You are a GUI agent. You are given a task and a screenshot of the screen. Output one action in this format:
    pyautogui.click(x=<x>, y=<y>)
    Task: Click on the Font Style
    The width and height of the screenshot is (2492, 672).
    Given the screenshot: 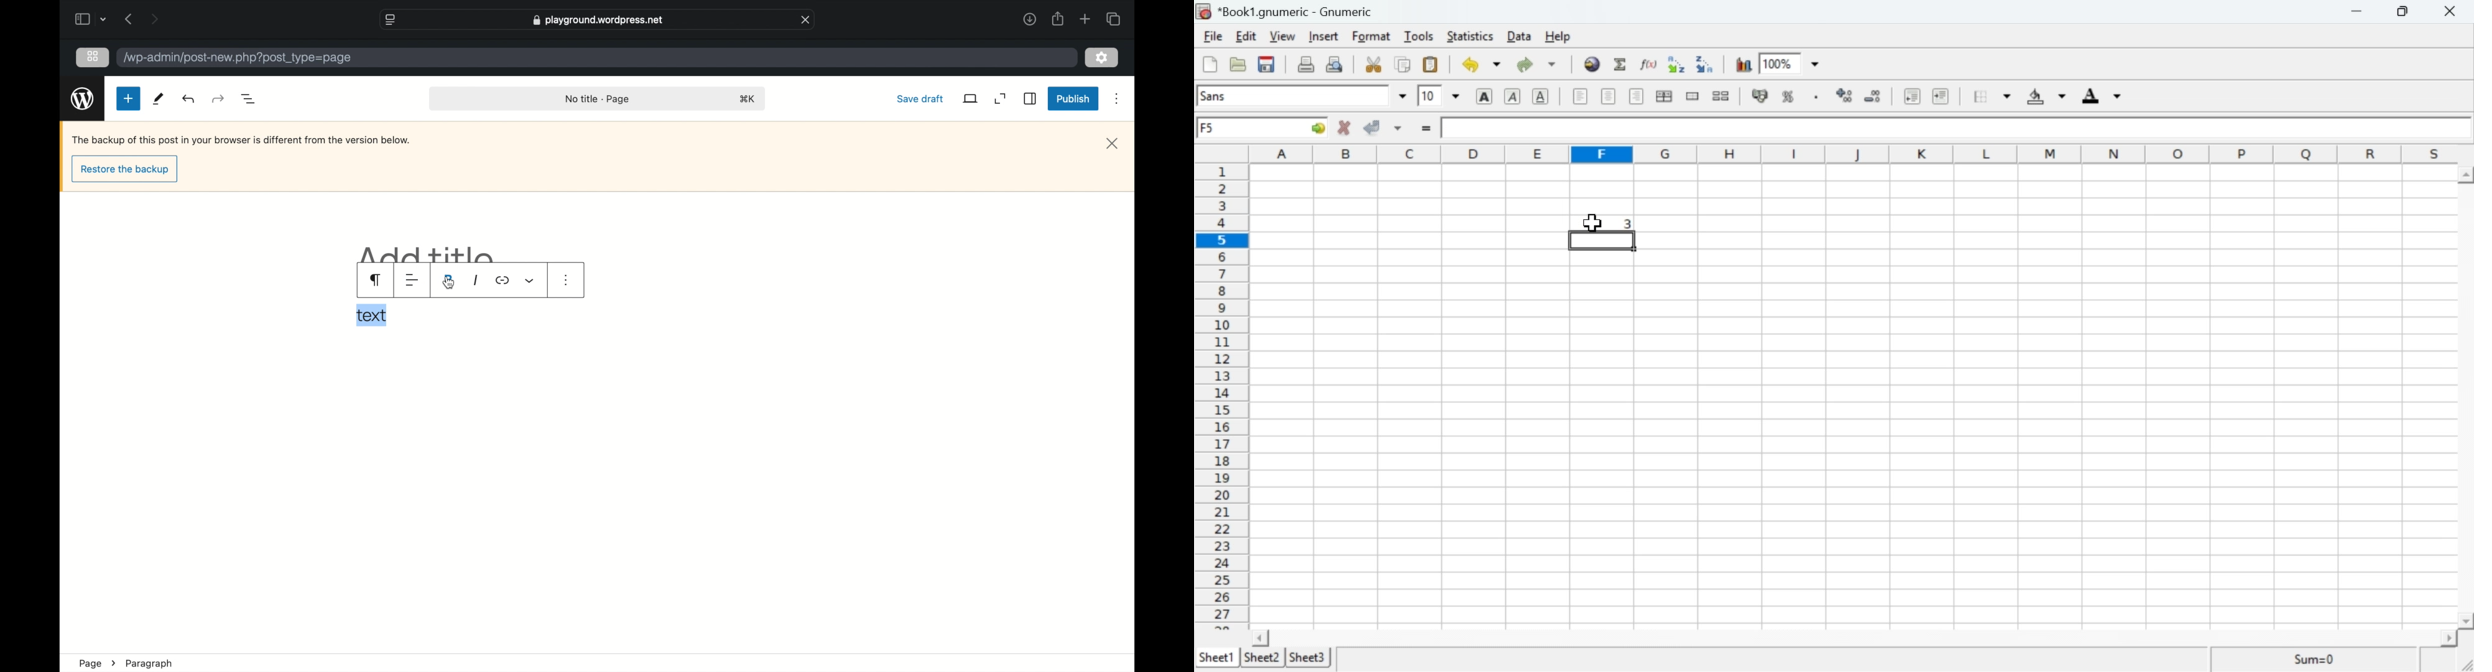 What is the action you would take?
    pyautogui.click(x=1295, y=96)
    